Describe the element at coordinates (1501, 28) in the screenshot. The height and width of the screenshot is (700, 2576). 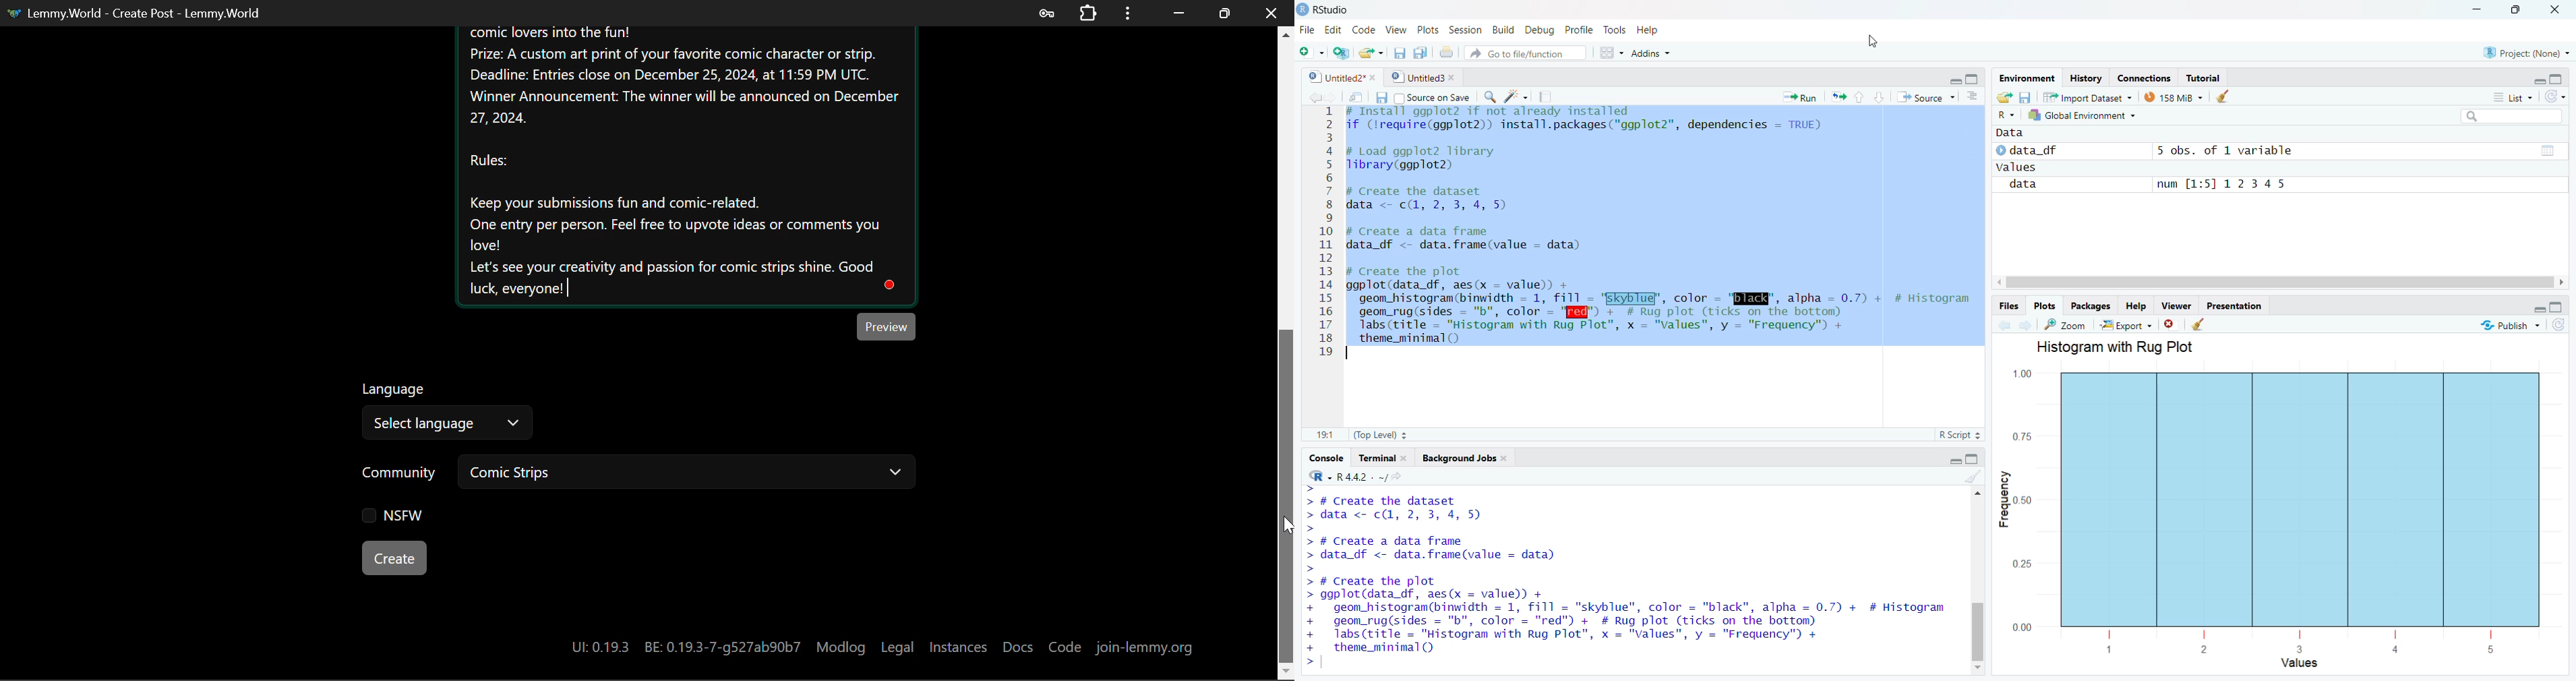
I see `Build` at that location.